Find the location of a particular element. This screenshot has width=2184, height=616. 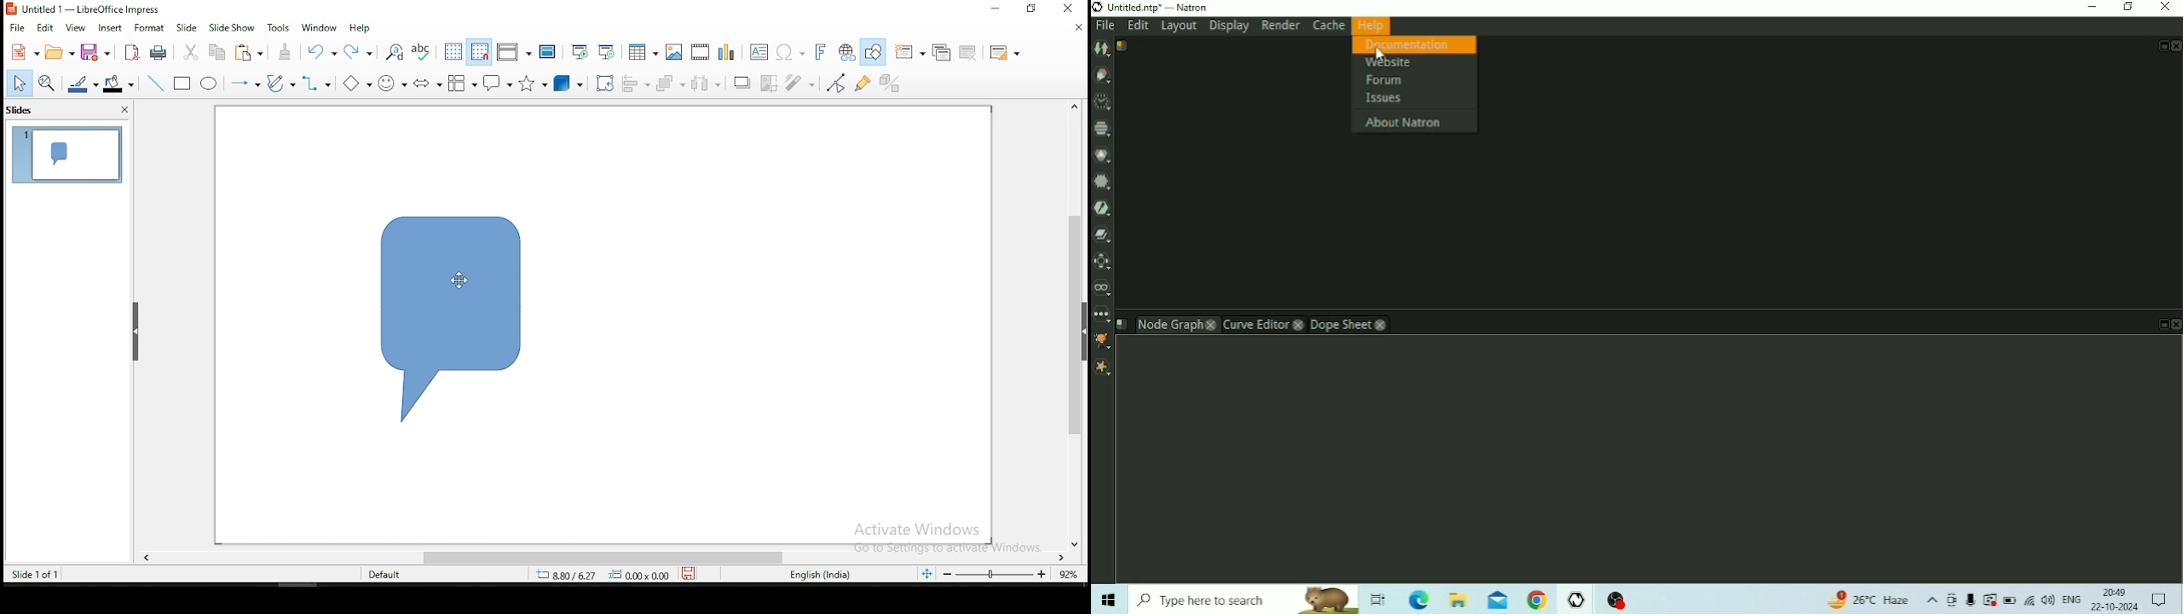

close is located at coordinates (1081, 27).